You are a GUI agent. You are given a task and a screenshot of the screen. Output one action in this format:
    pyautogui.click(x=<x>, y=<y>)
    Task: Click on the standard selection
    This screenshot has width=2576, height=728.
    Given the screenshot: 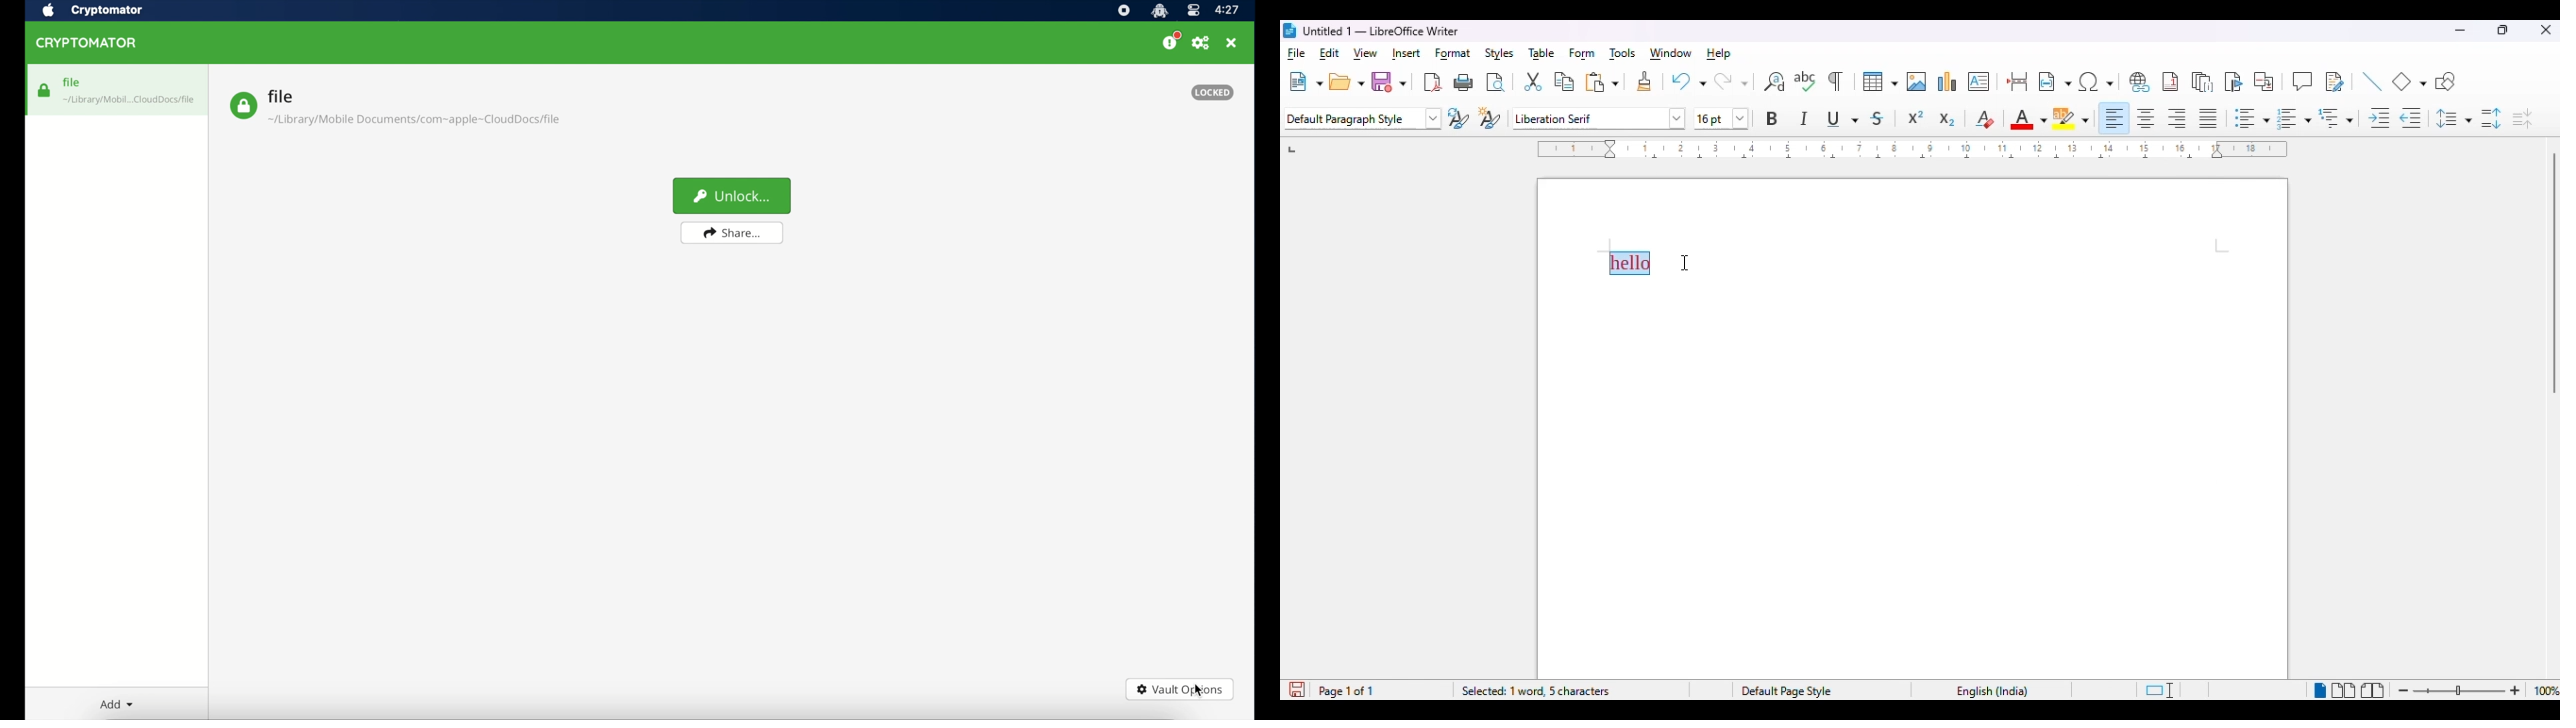 What is the action you would take?
    pyautogui.click(x=2158, y=691)
    